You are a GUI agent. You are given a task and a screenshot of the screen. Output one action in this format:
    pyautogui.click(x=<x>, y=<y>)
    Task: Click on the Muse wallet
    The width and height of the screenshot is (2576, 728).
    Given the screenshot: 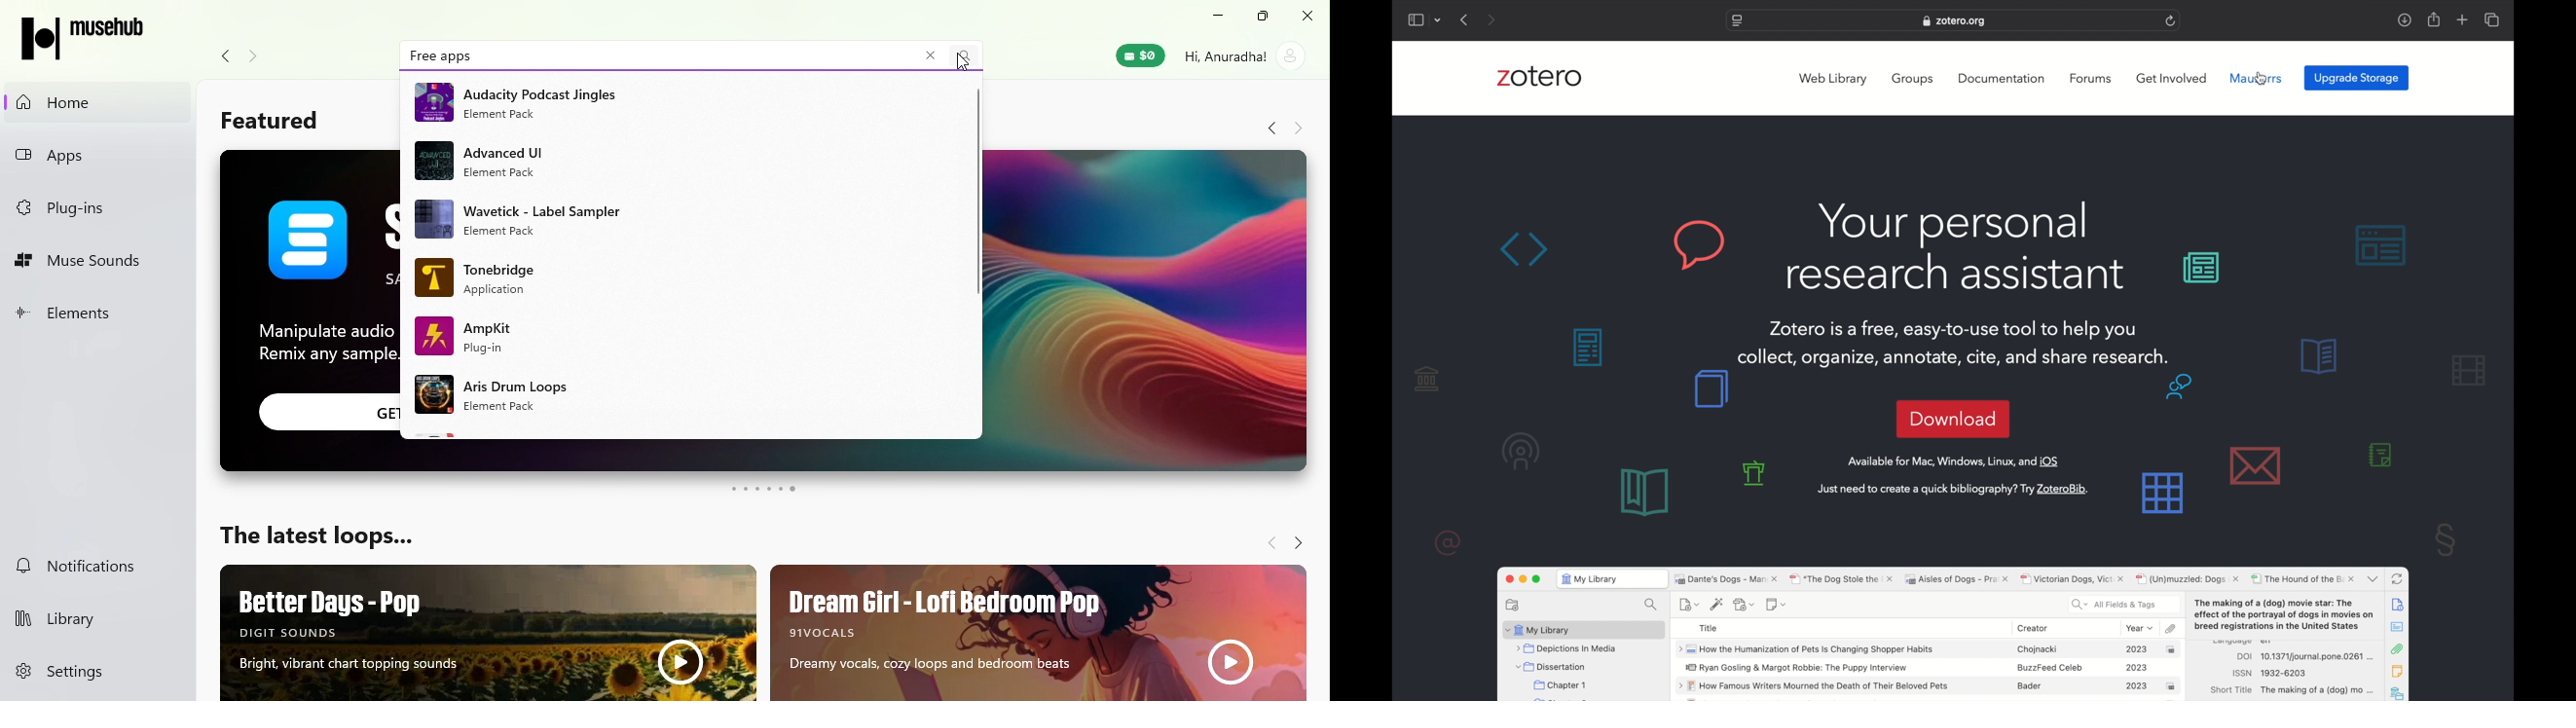 What is the action you would take?
    pyautogui.click(x=1138, y=57)
    